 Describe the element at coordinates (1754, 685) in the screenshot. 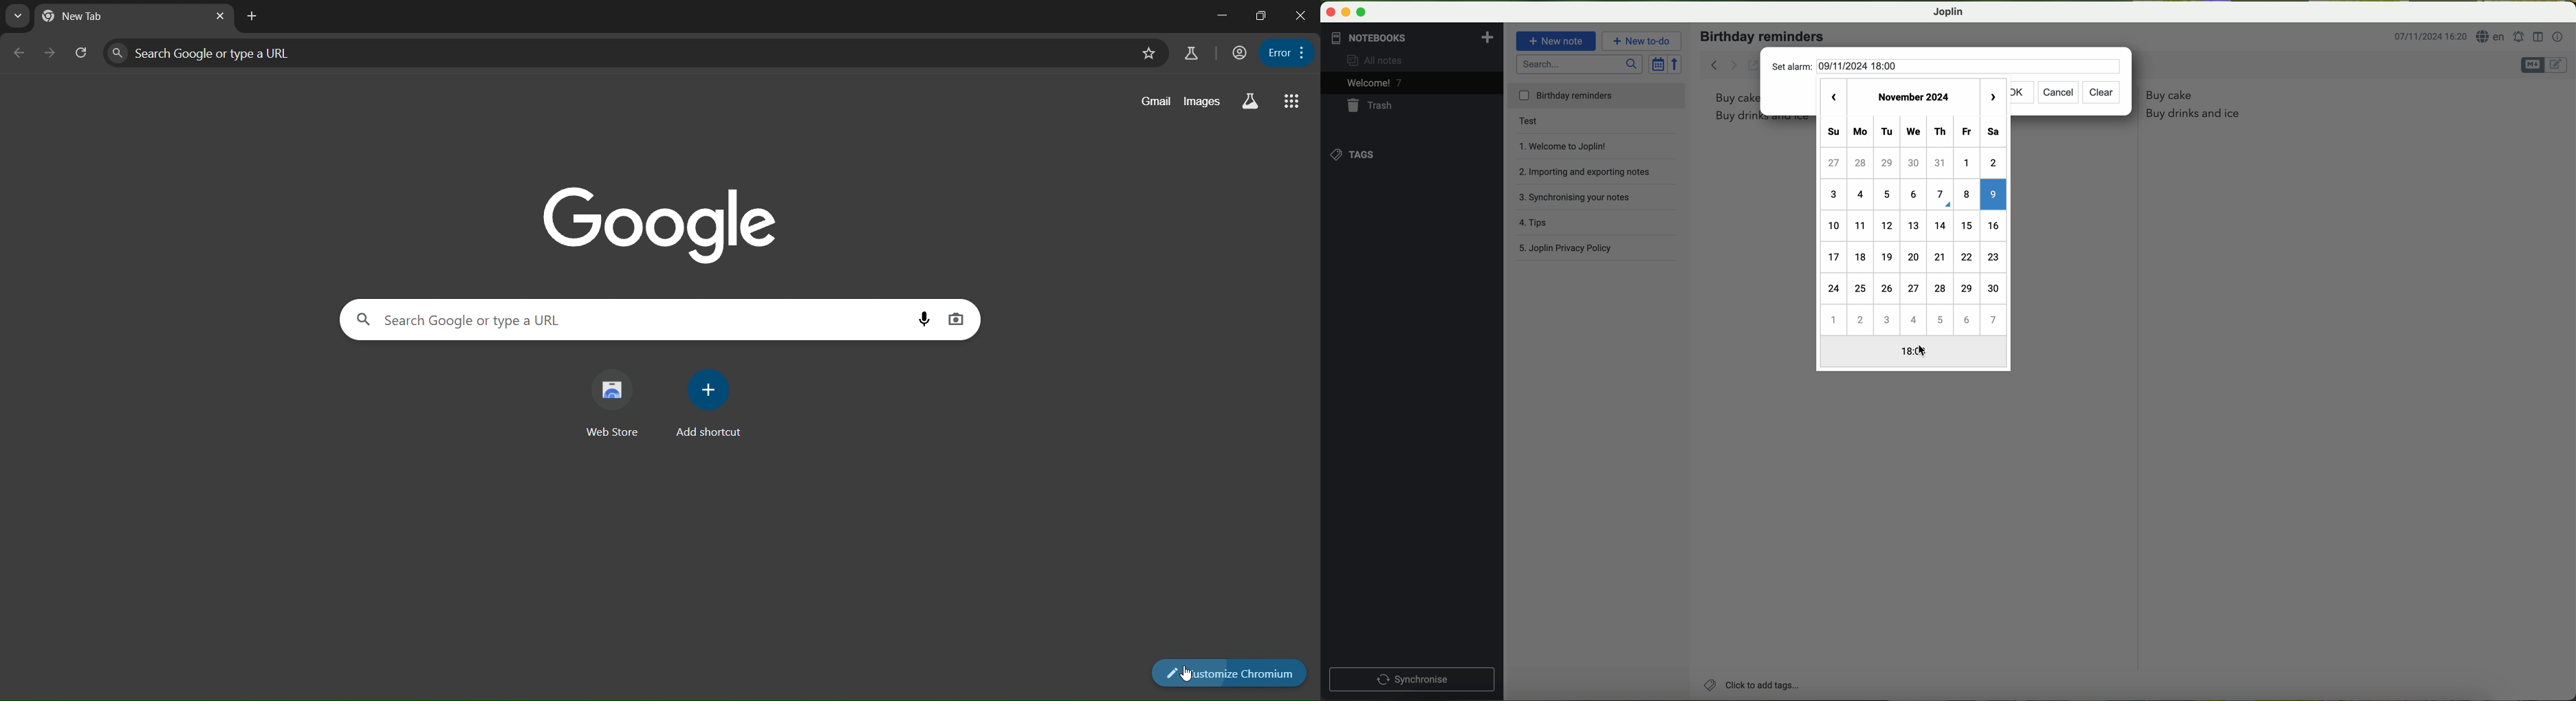

I see `add tags` at that location.